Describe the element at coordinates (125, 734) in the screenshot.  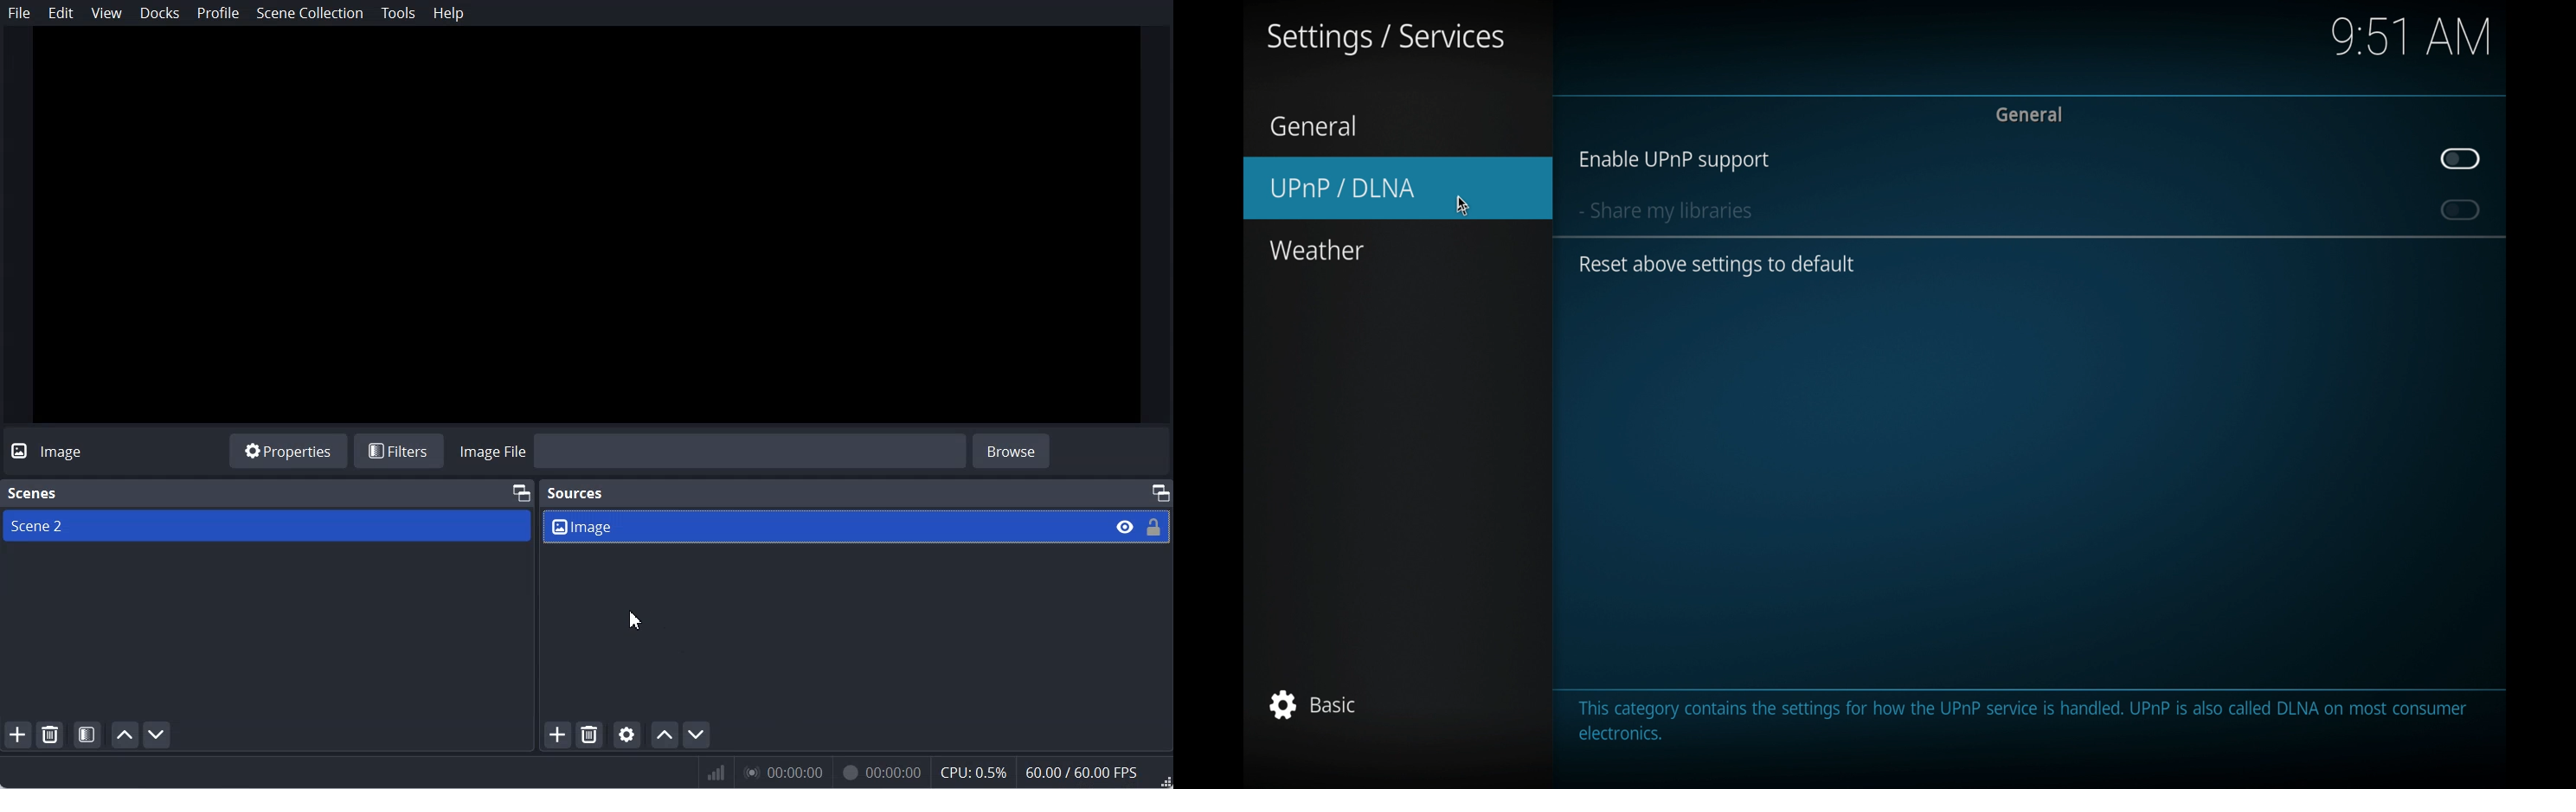
I see `Move scene up` at that location.